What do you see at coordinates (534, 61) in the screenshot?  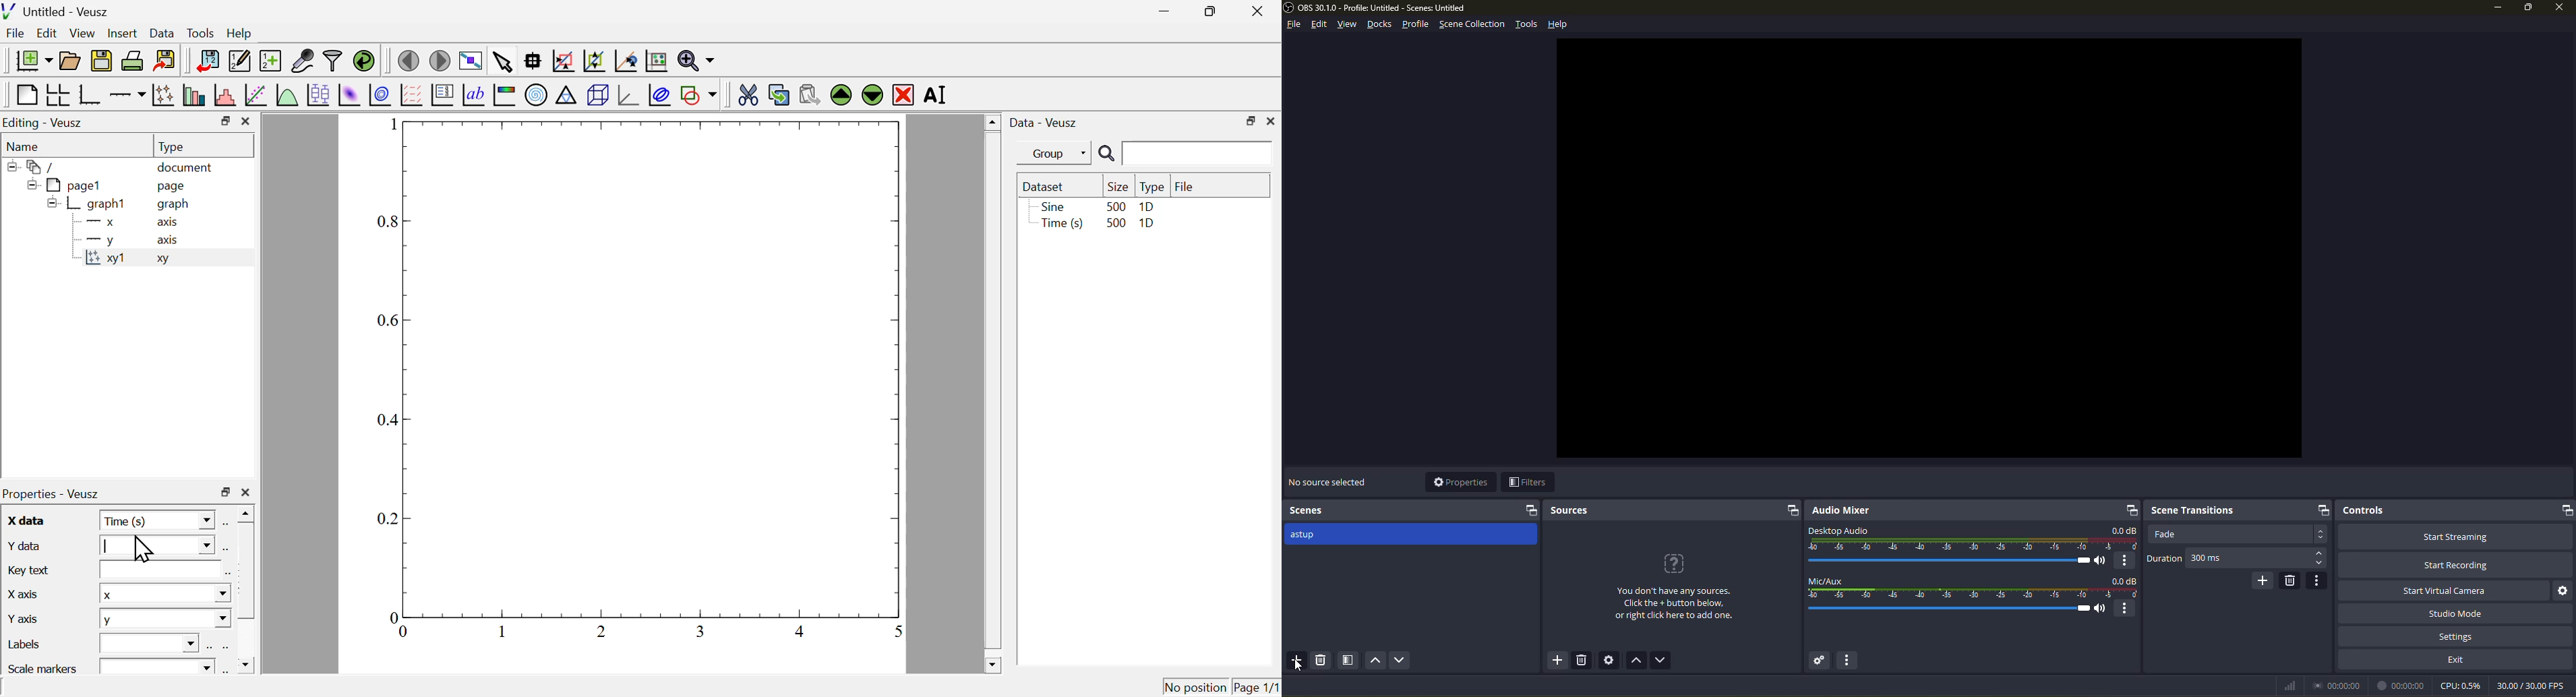 I see `read data points on the graph` at bounding box center [534, 61].